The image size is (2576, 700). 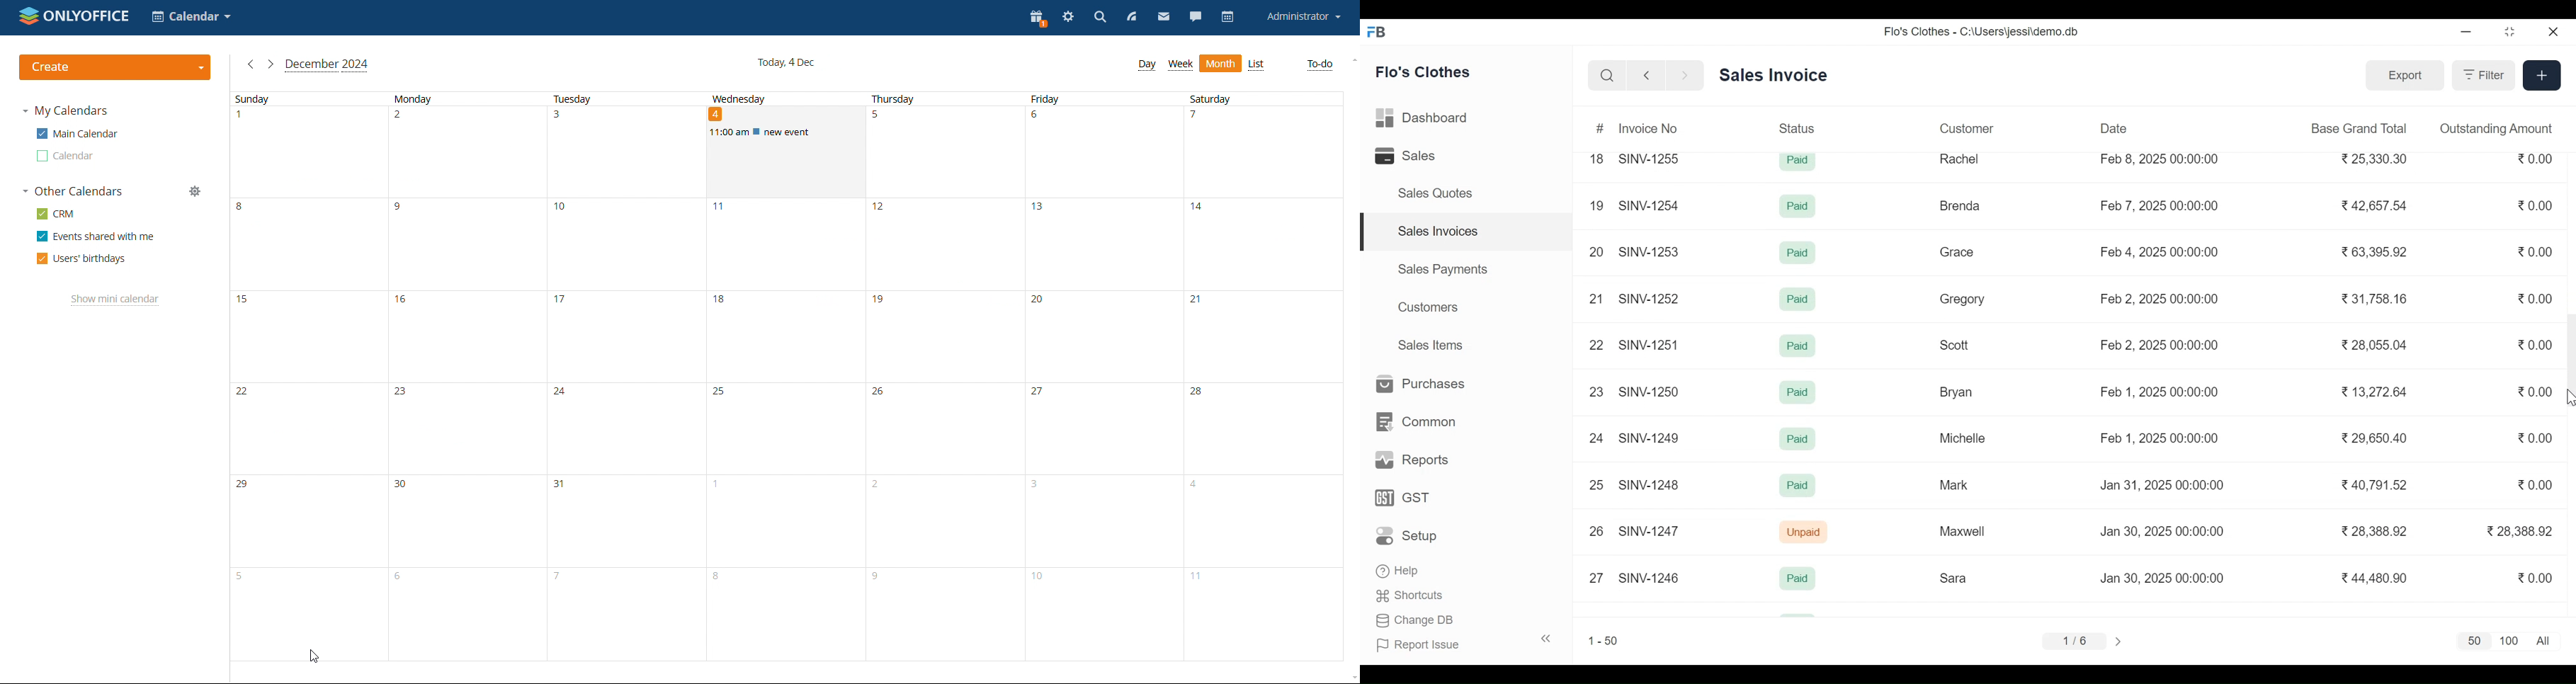 I want to click on Feb 1, 2025 00:00:00, so click(x=2159, y=438).